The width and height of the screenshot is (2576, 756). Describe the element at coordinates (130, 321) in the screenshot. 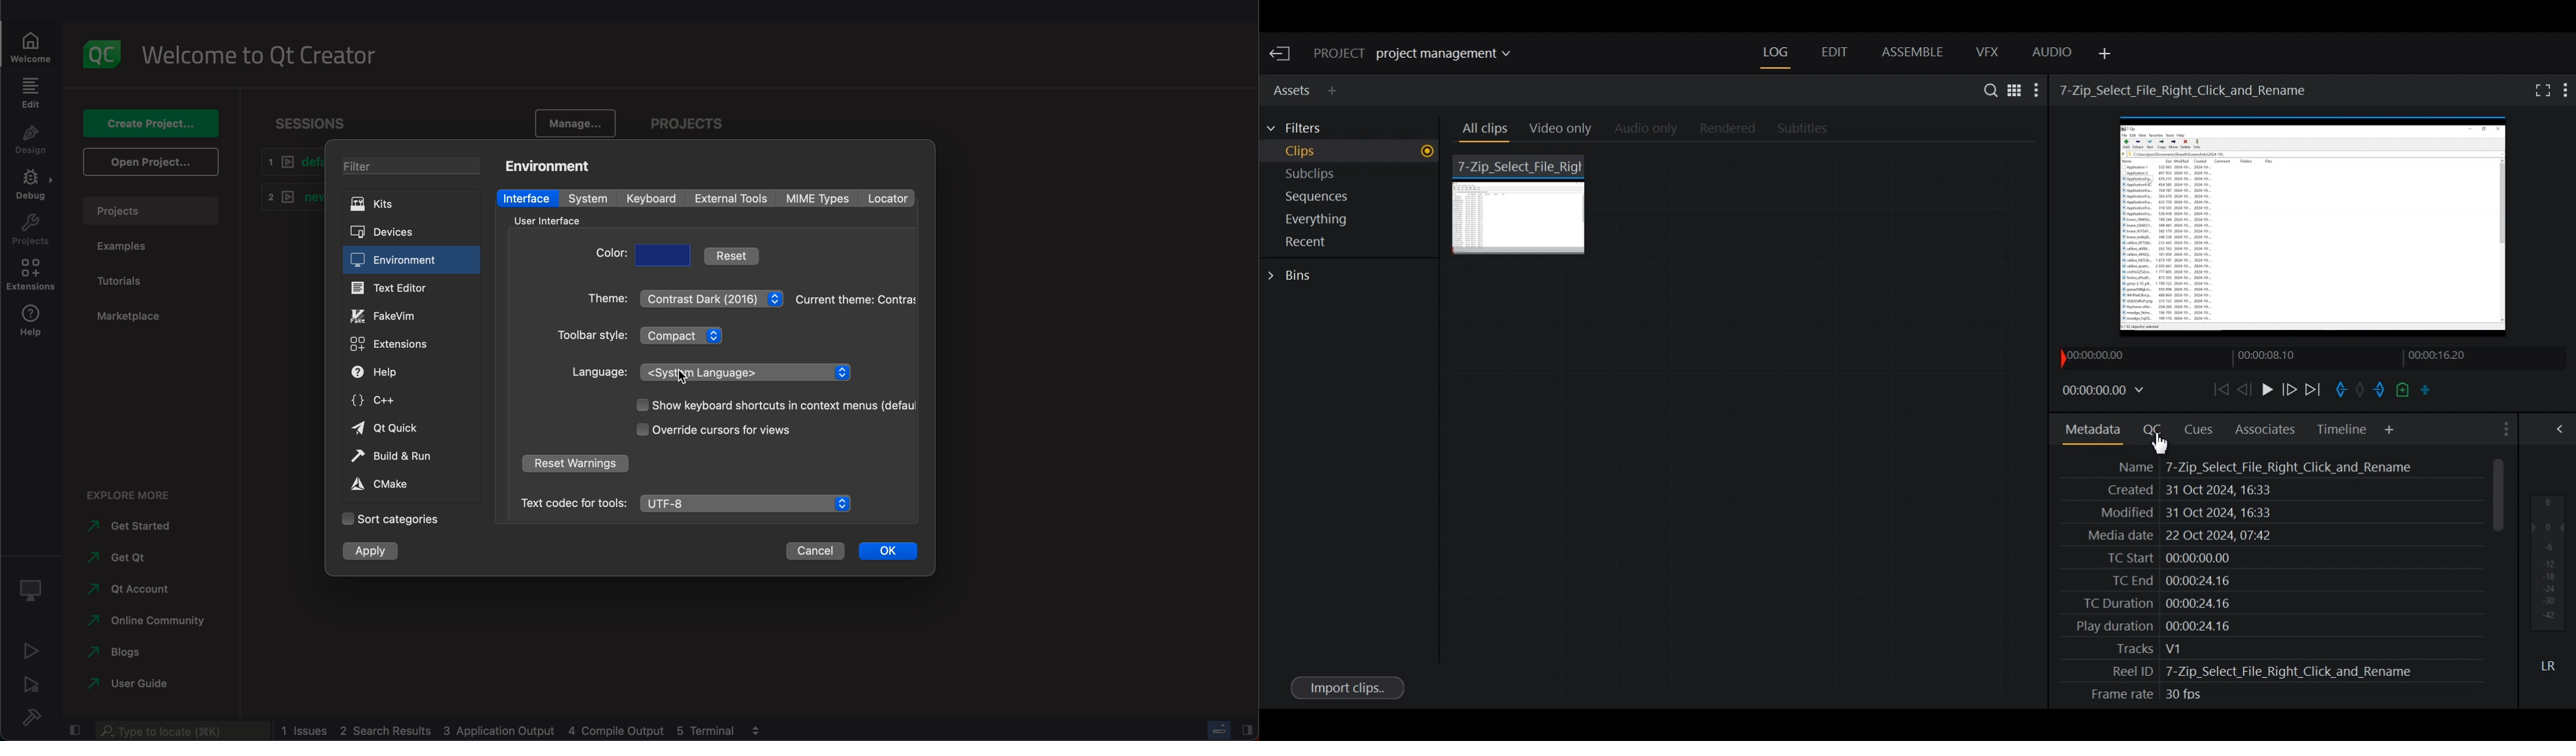

I see `marketplace` at that location.